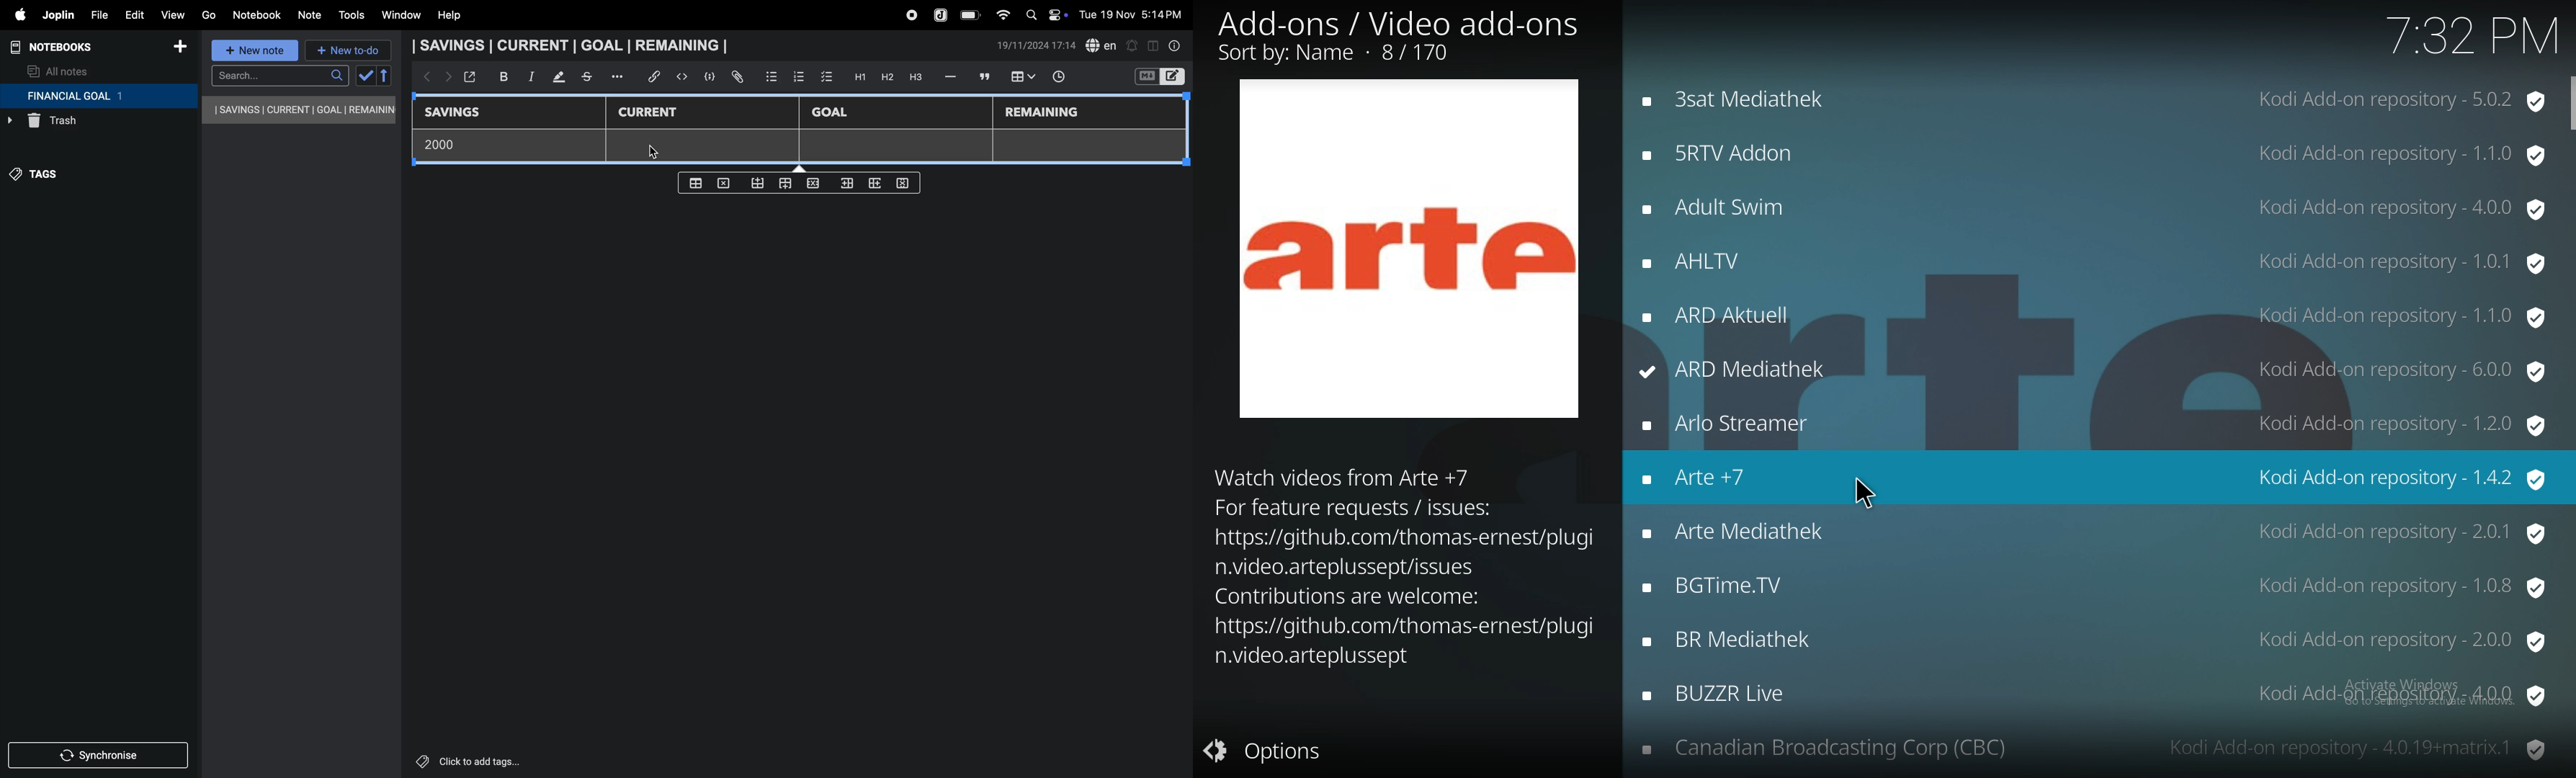  Describe the element at coordinates (446, 79) in the screenshot. I see `forward` at that location.